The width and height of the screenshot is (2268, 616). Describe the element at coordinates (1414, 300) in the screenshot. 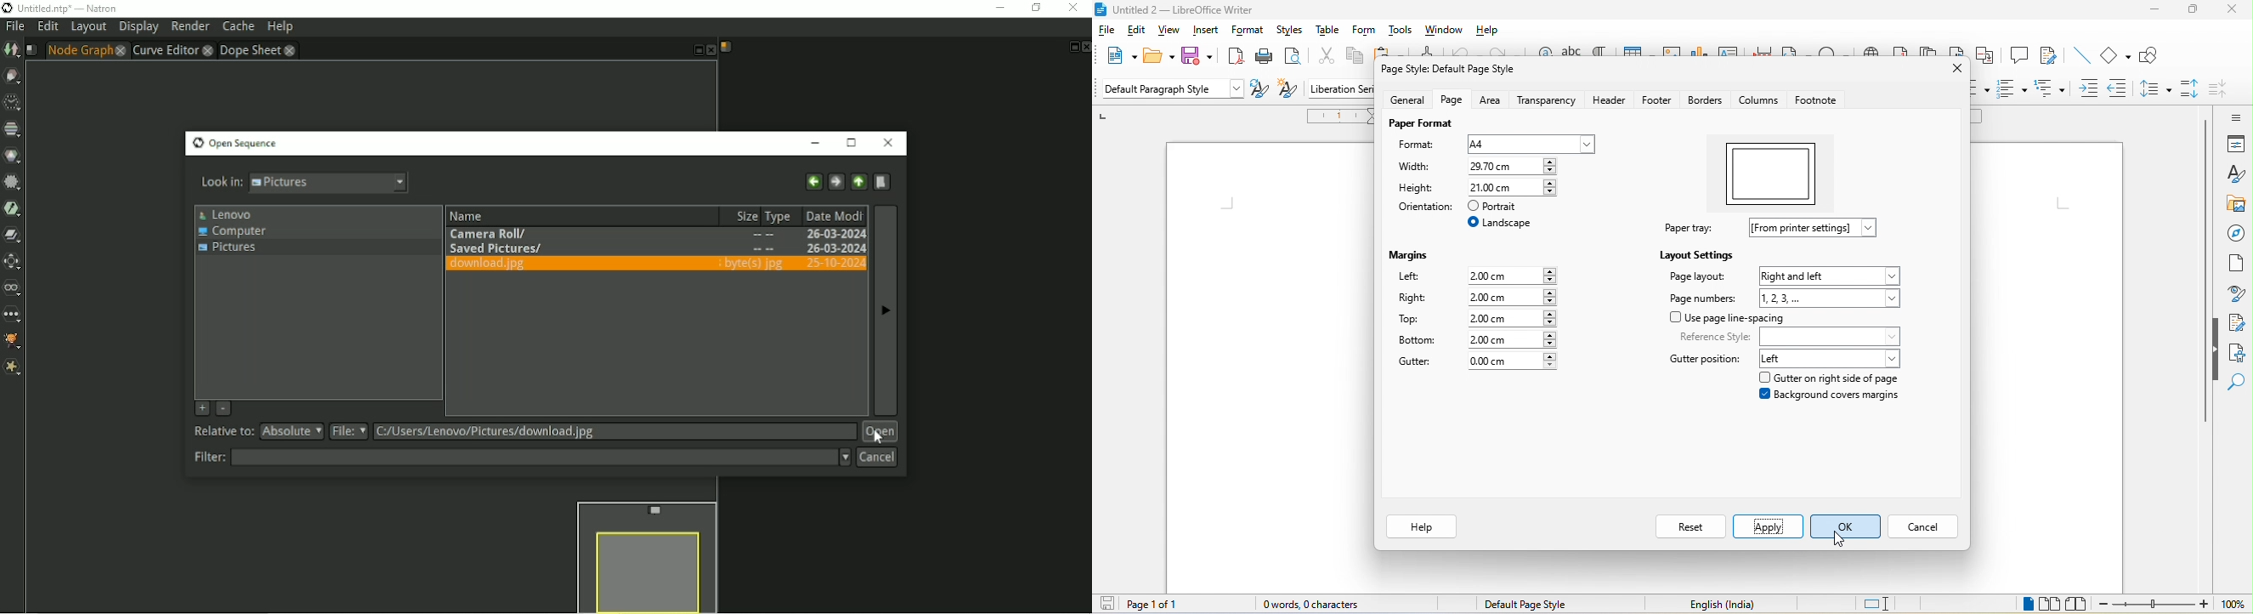

I see `right` at that location.